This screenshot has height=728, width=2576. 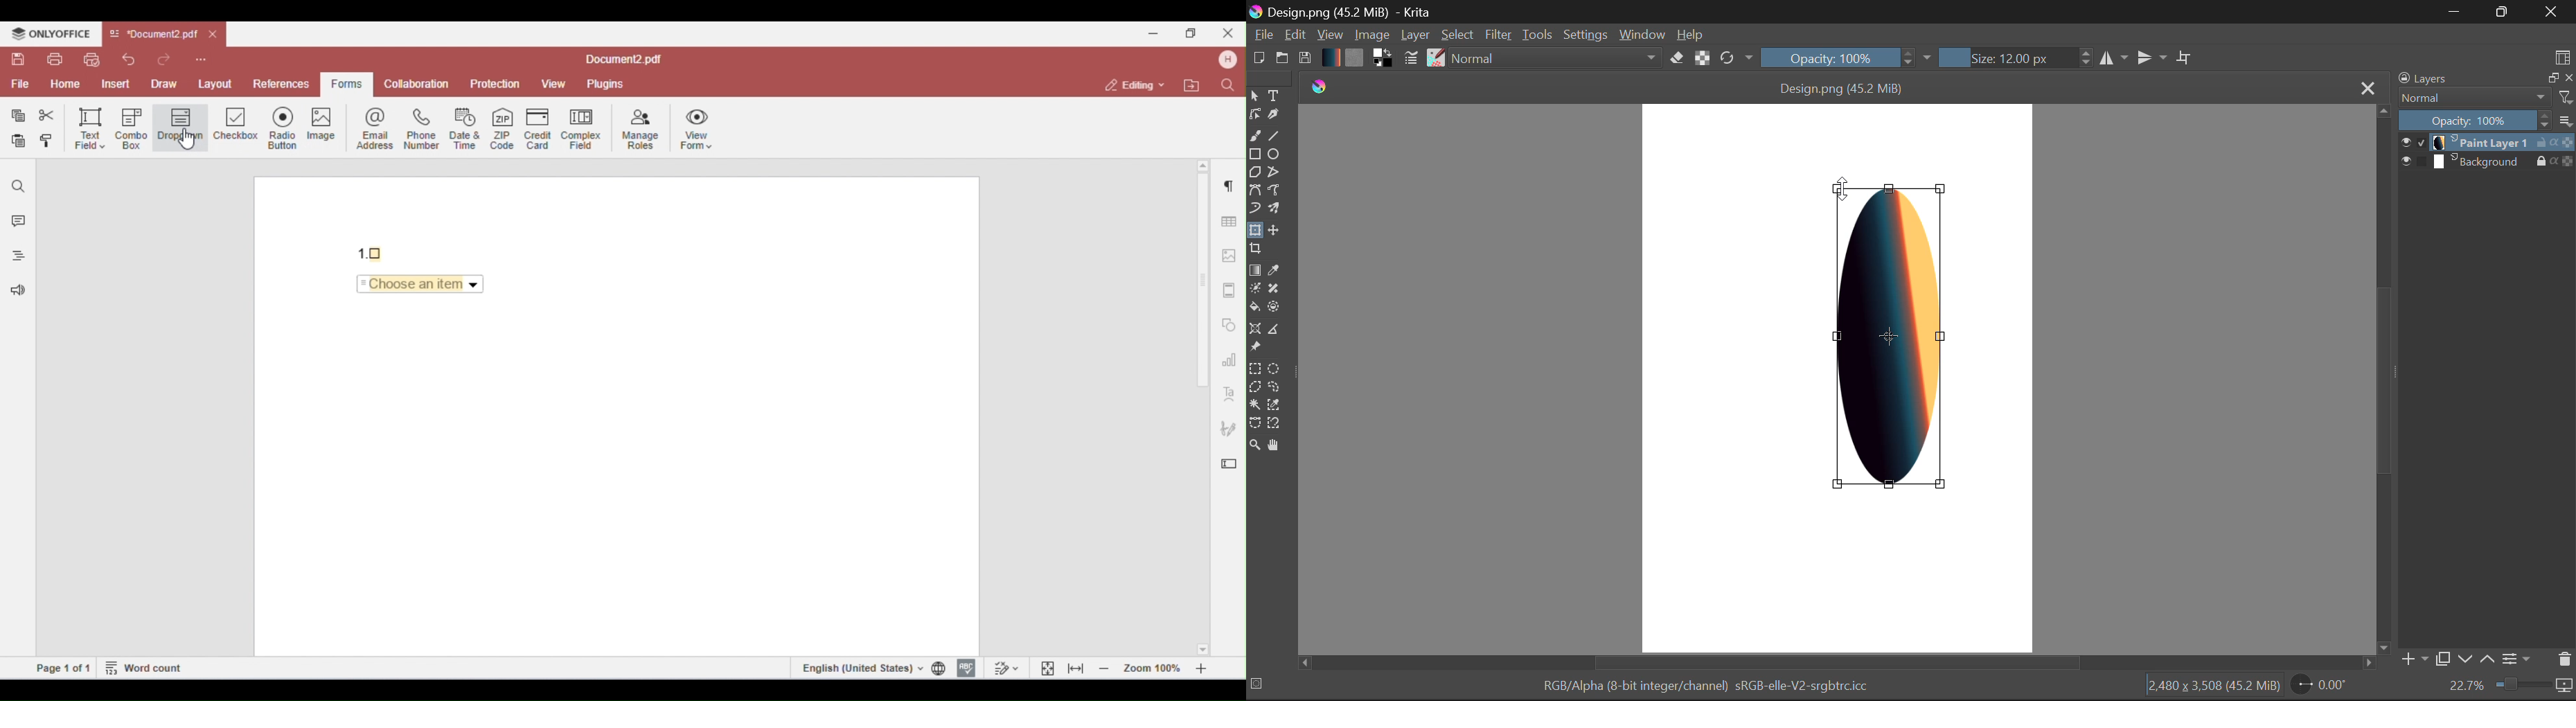 What do you see at coordinates (1274, 288) in the screenshot?
I see `Smart Patch Tool` at bounding box center [1274, 288].